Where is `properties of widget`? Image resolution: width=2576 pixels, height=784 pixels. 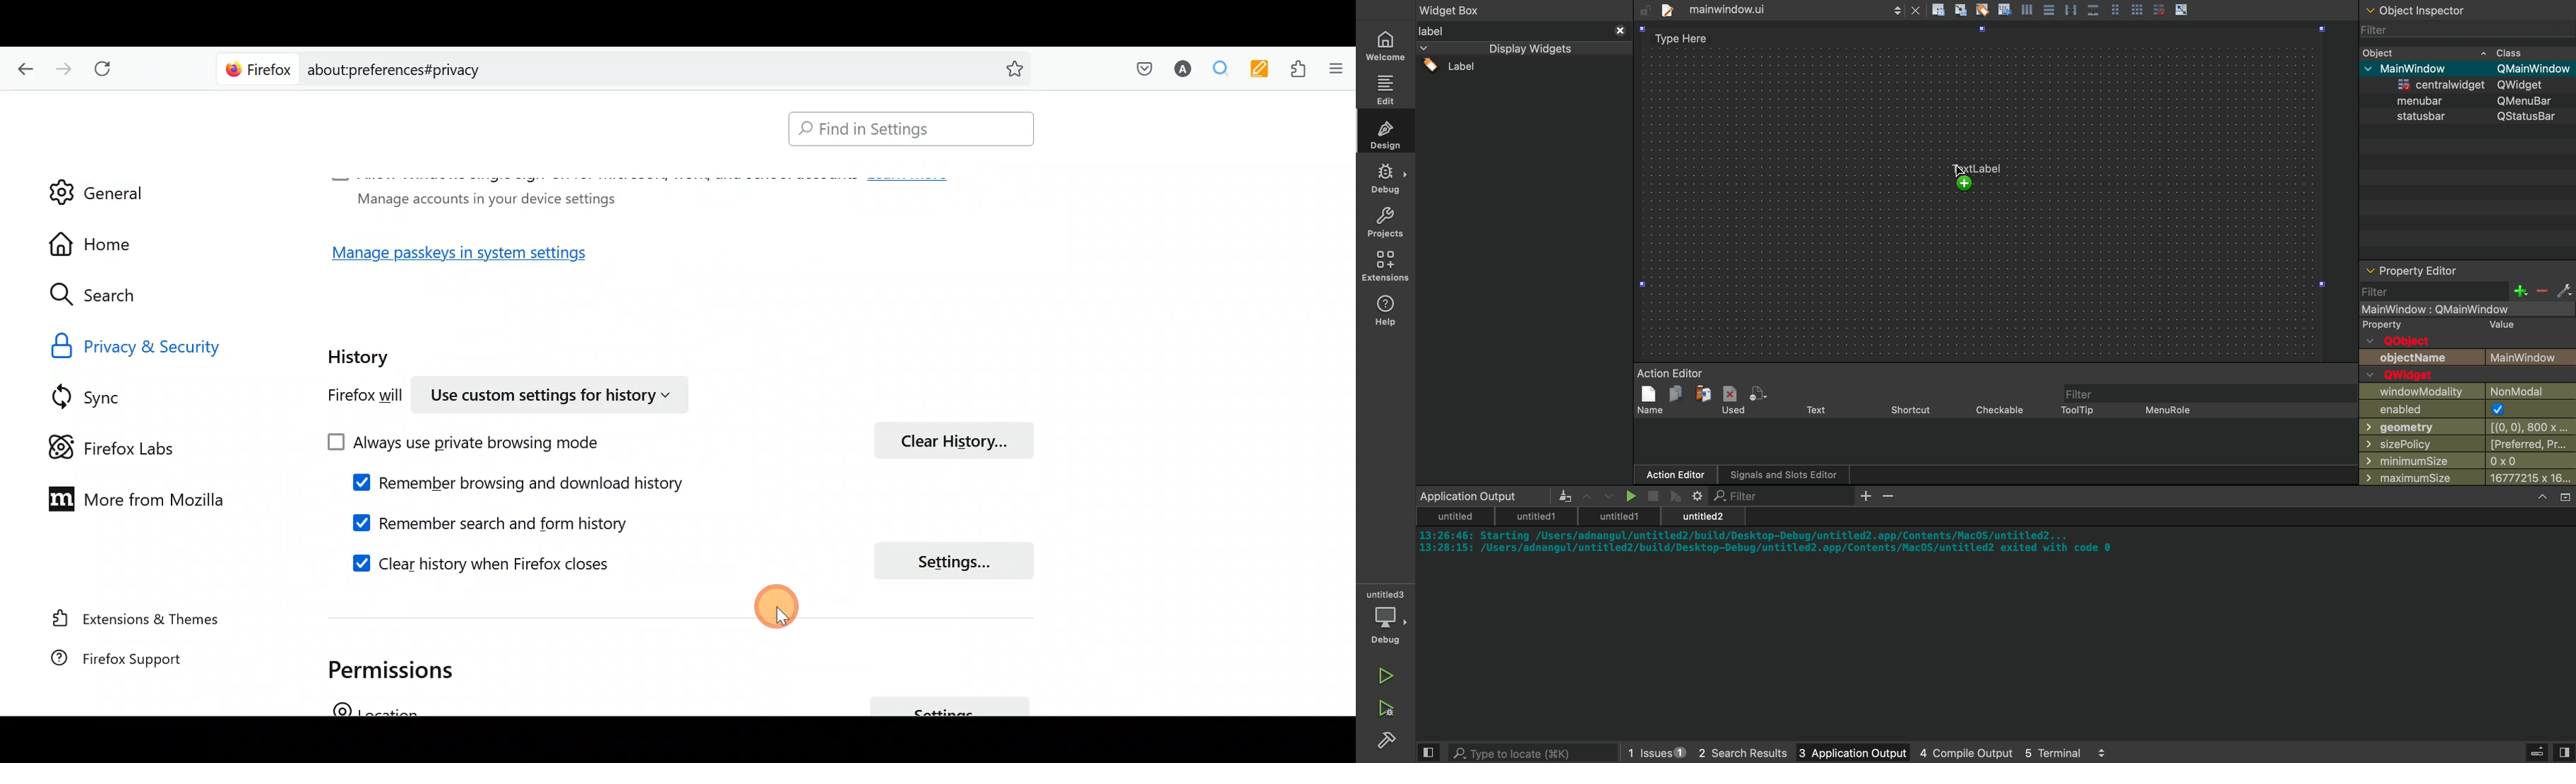
properties of widget is located at coordinates (2469, 375).